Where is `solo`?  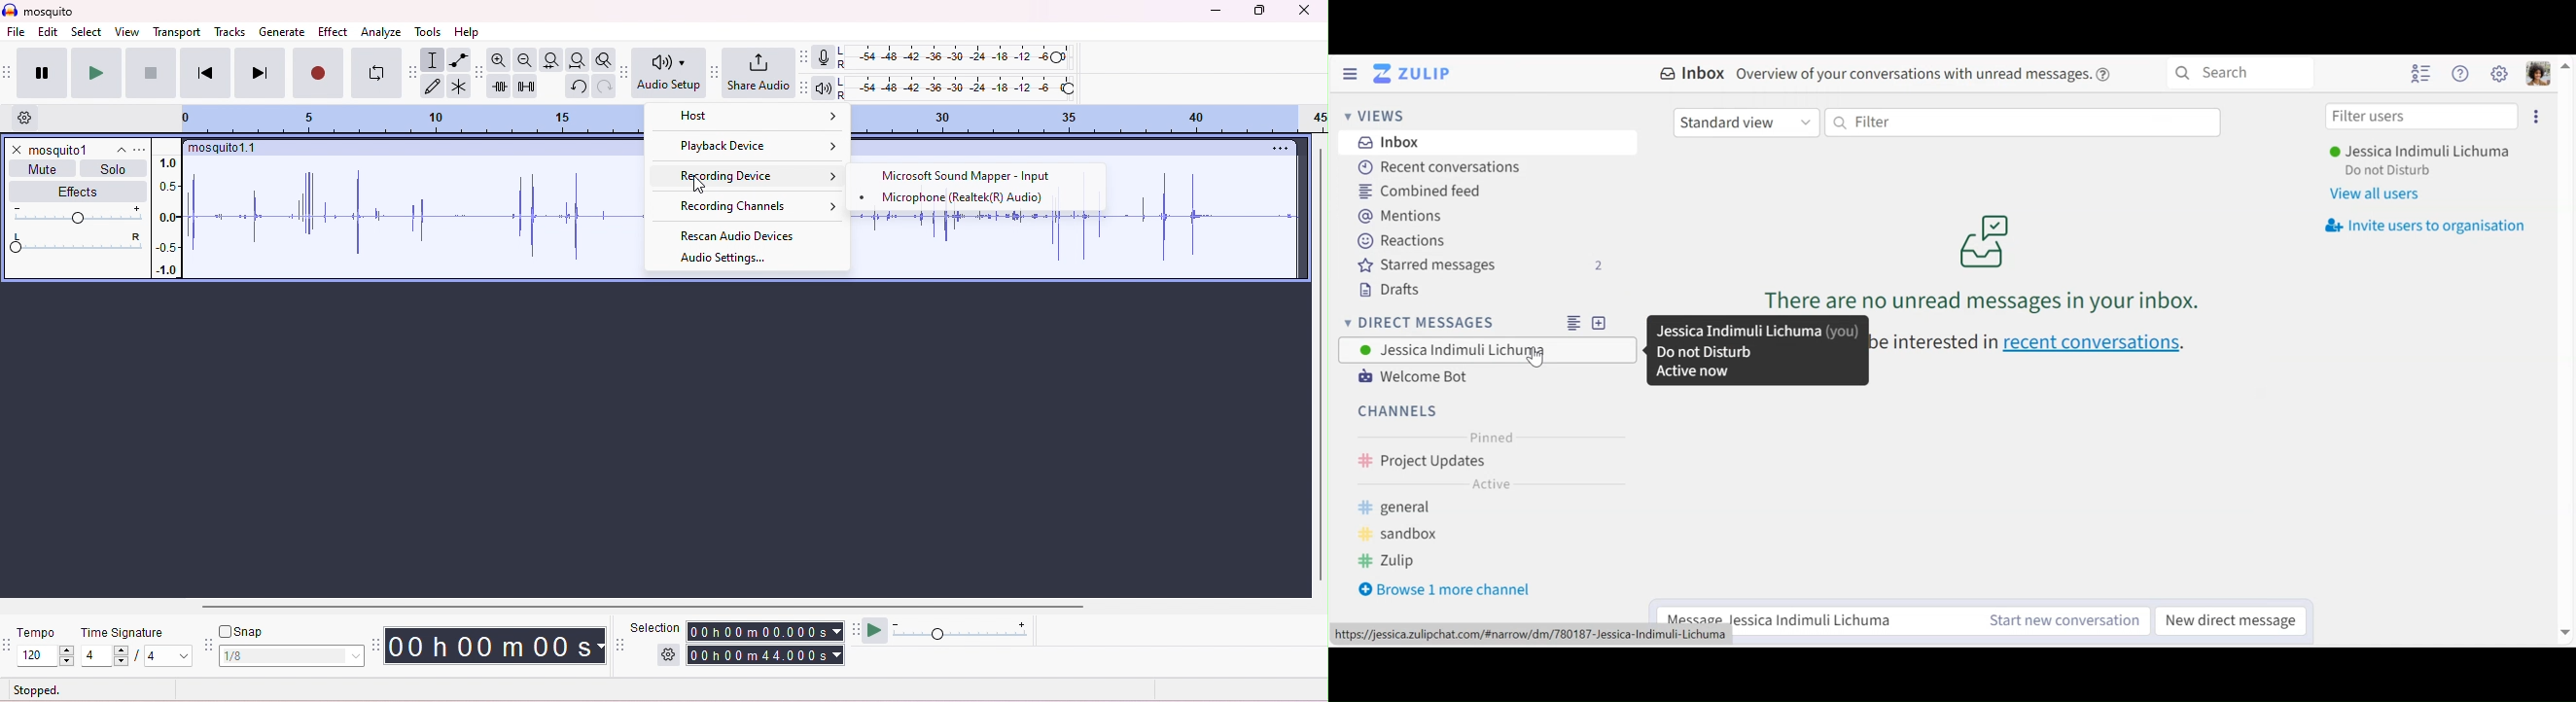
solo is located at coordinates (113, 169).